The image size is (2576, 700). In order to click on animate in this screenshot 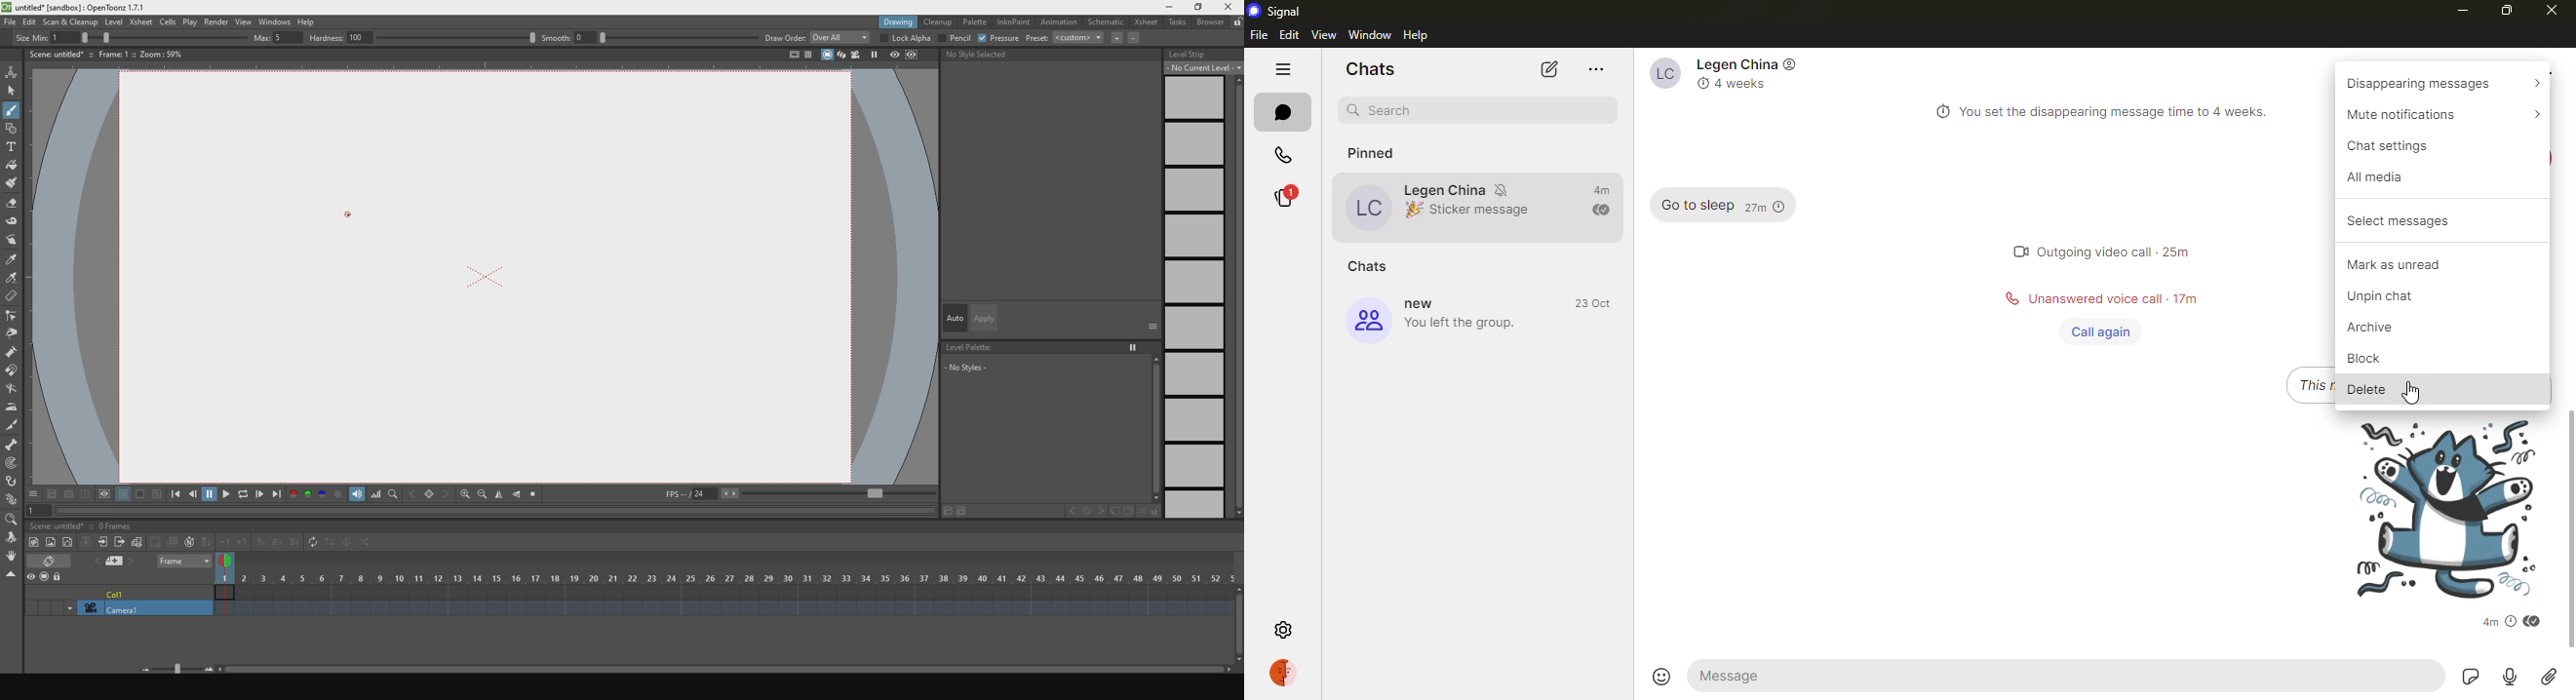, I will do `click(14, 71)`.